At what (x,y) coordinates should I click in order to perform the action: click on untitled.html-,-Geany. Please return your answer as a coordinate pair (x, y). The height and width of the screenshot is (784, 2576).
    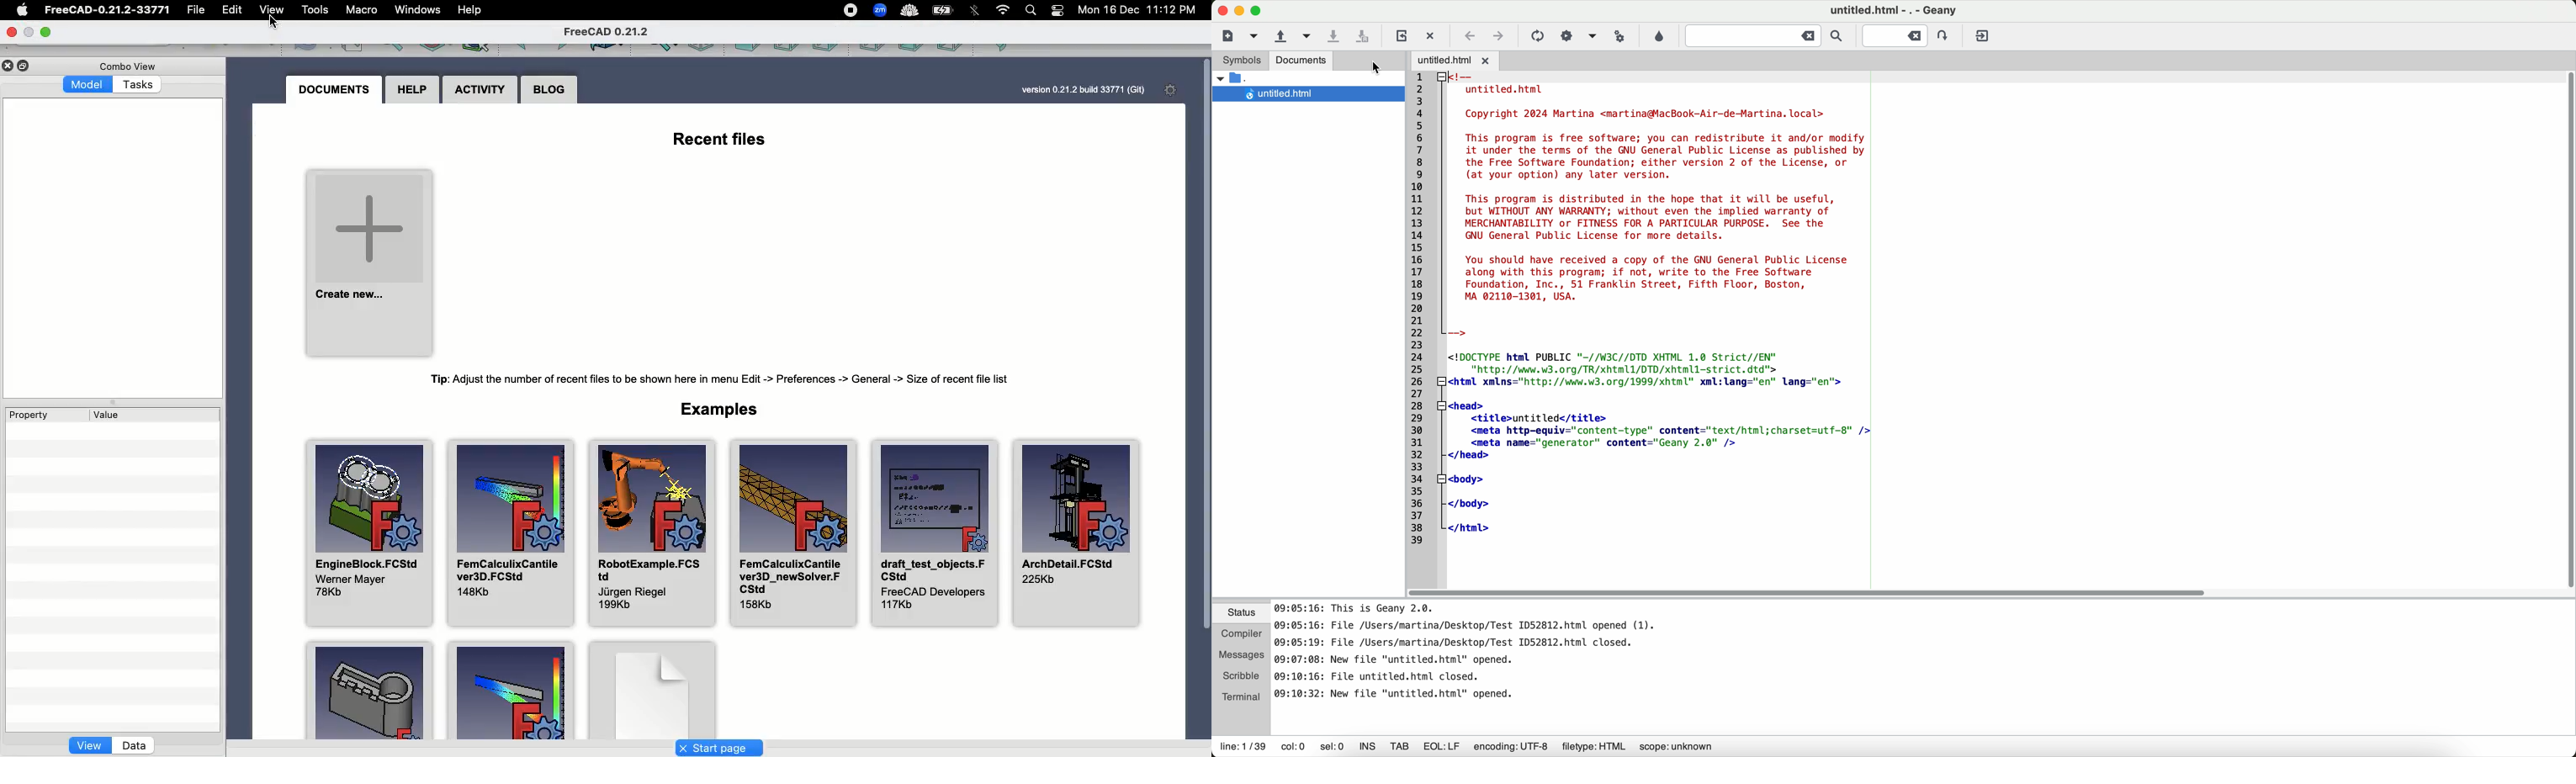
    Looking at the image, I should click on (1894, 11).